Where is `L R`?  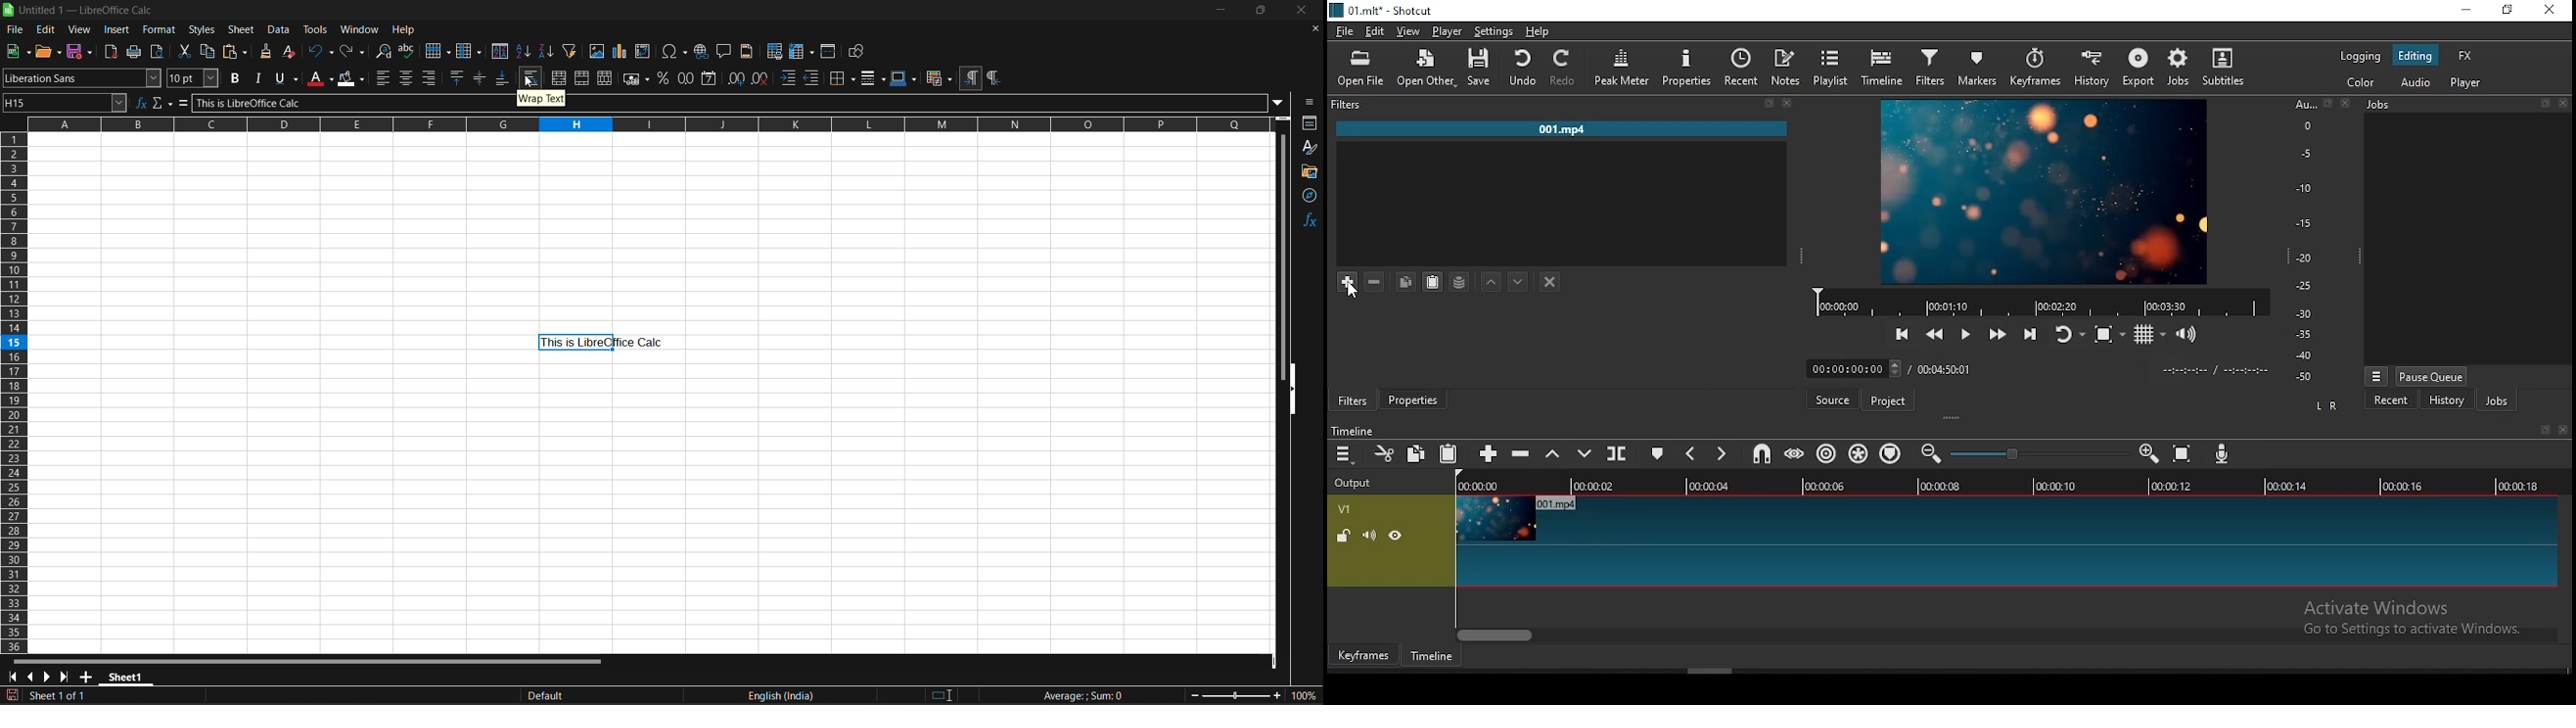 L R is located at coordinates (2326, 407).